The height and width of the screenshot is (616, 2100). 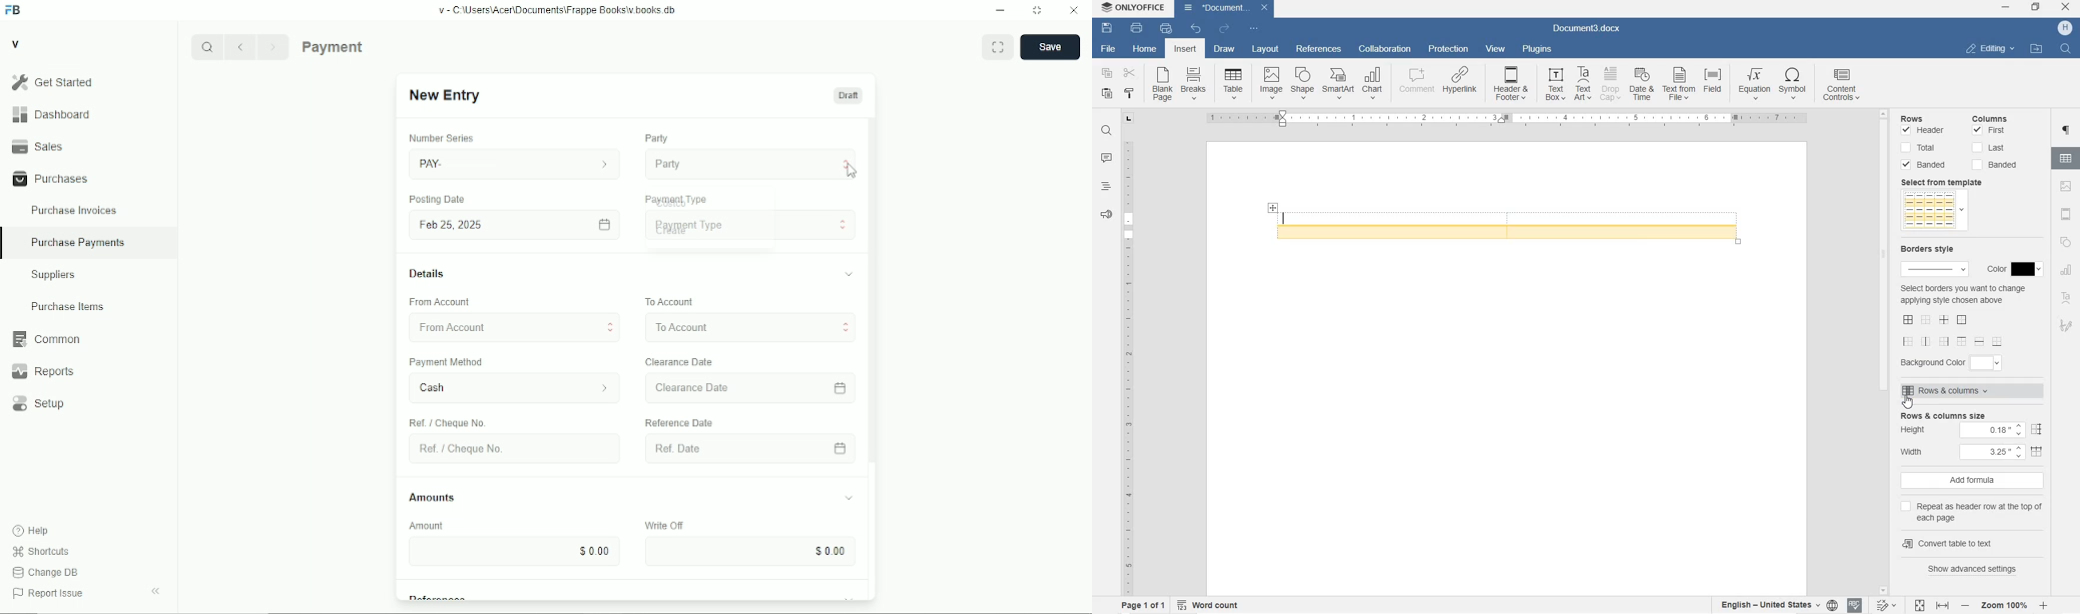 What do you see at coordinates (736, 388) in the screenshot?
I see `Clearance Date` at bounding box center [736, 388].